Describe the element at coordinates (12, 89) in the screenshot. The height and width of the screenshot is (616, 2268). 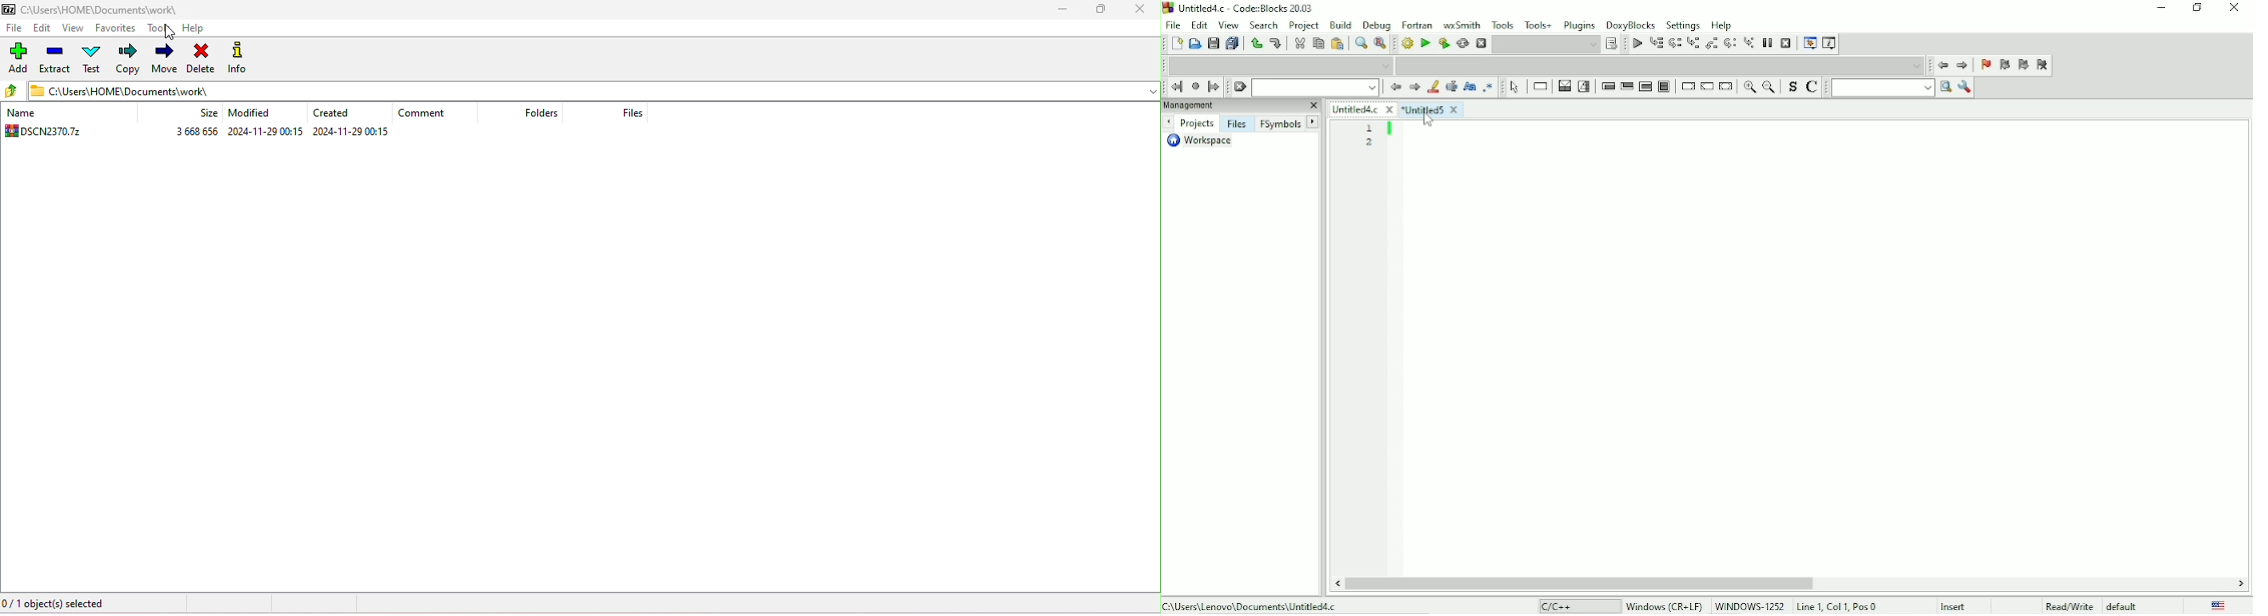
I see `up to previous folder` at that location.